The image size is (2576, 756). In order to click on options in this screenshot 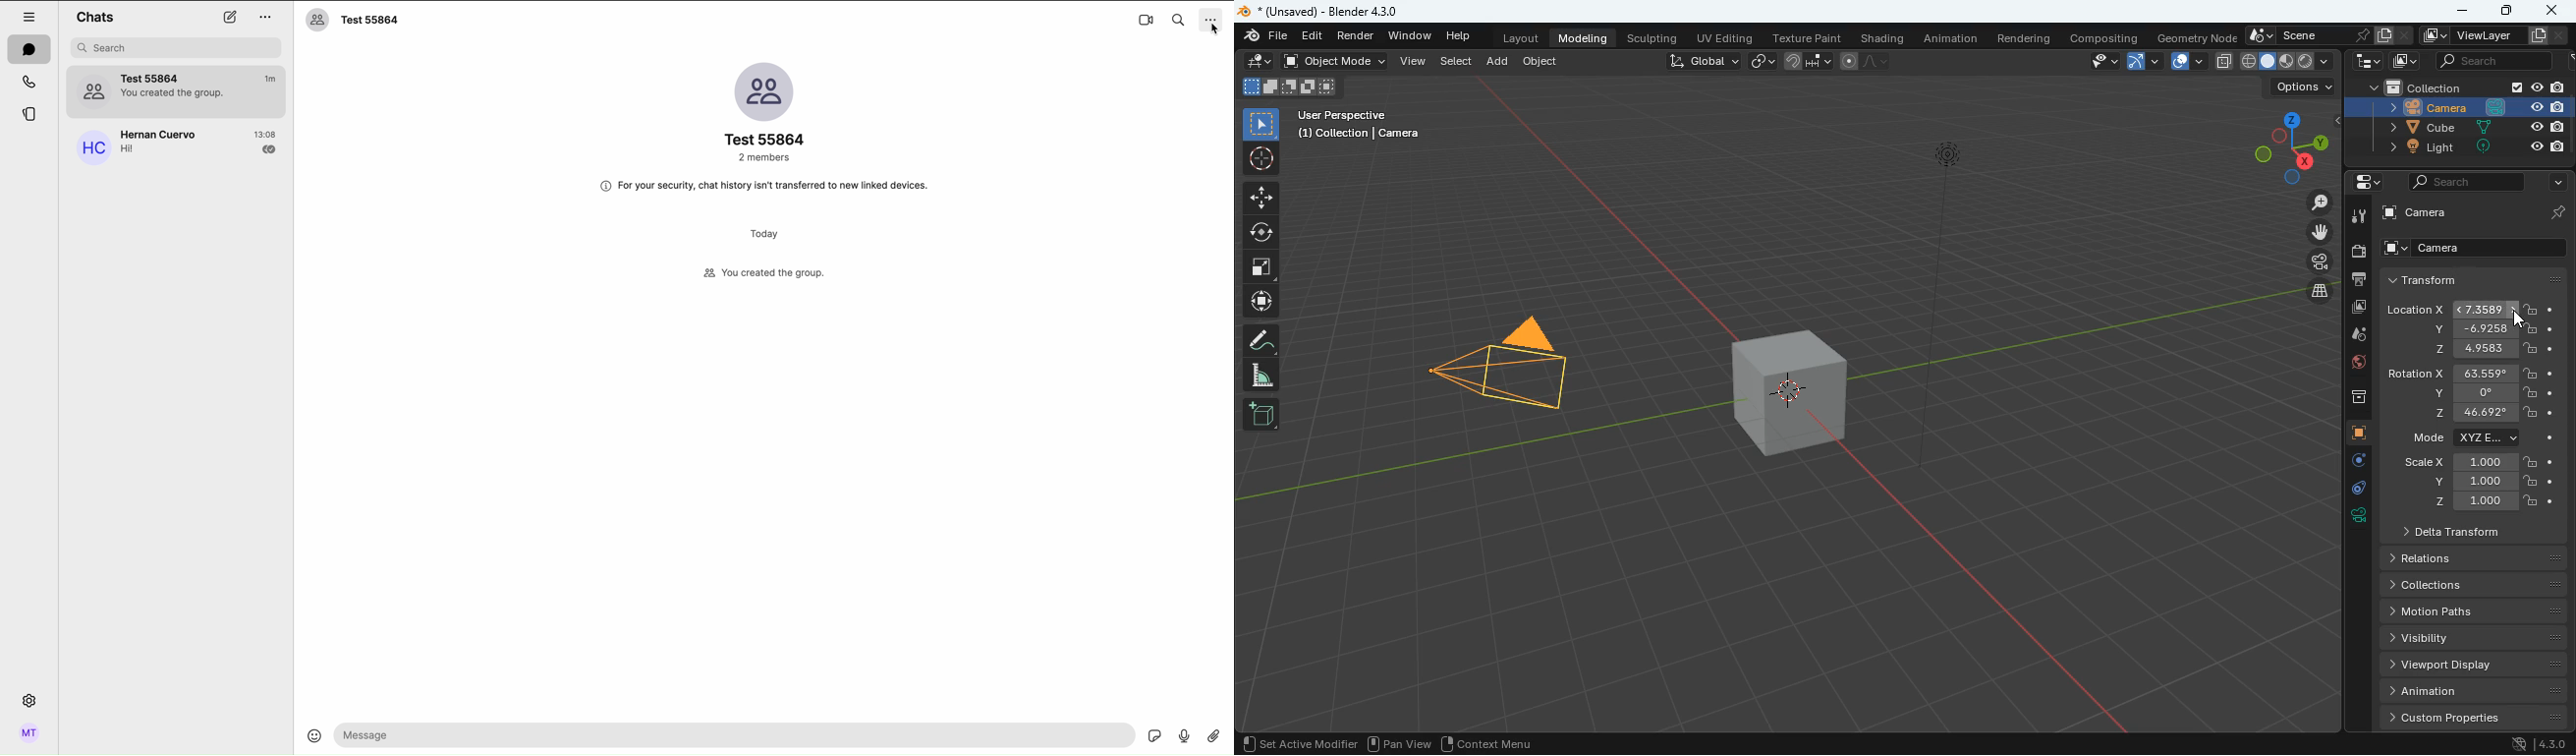, I will do `click(2305, 87)`.